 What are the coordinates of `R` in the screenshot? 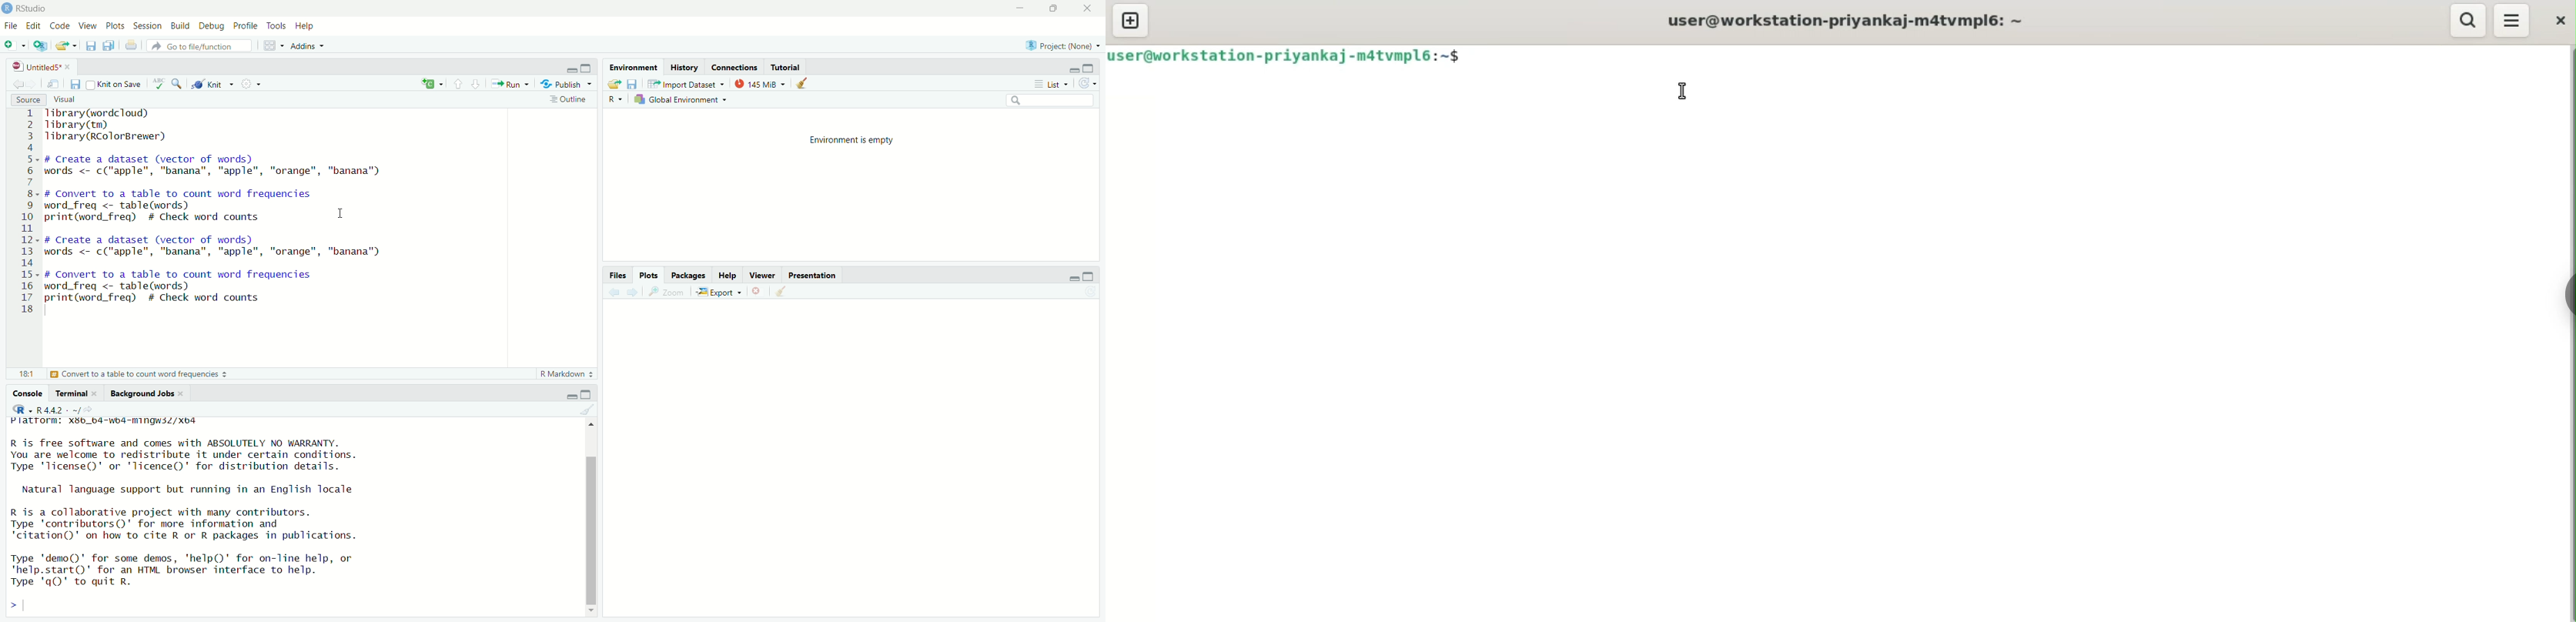 It's located at (616, 101).